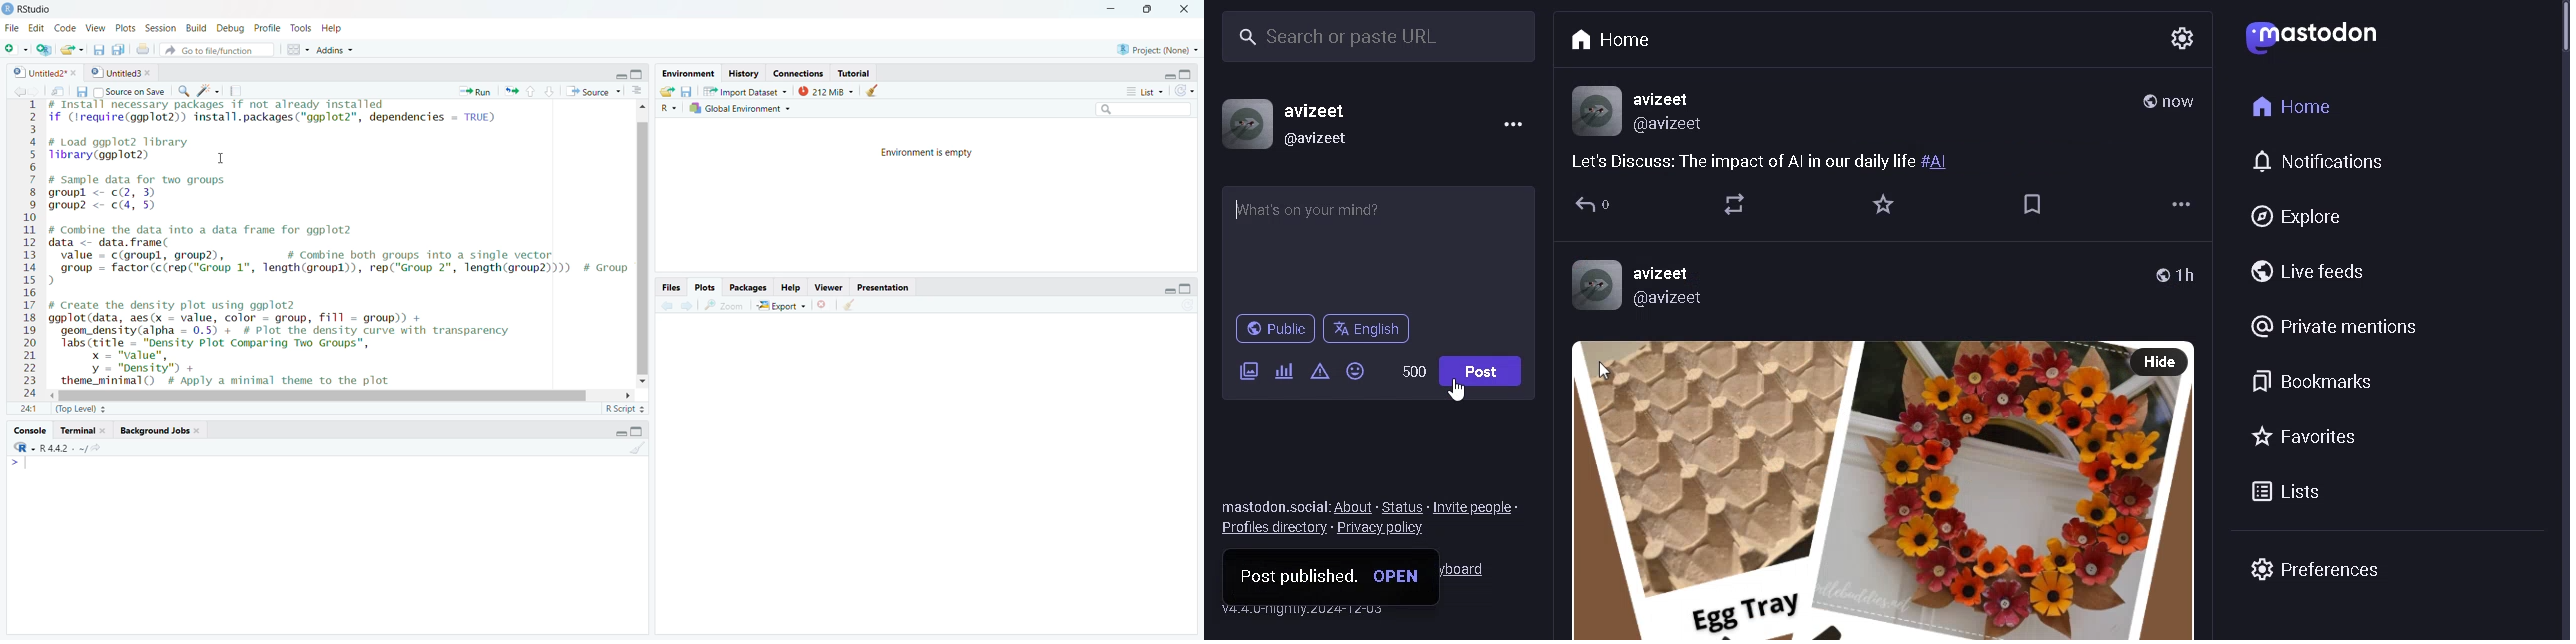  Describe the element at coordinates (615, 77) in the screenshot. I see `minimize` at that location.